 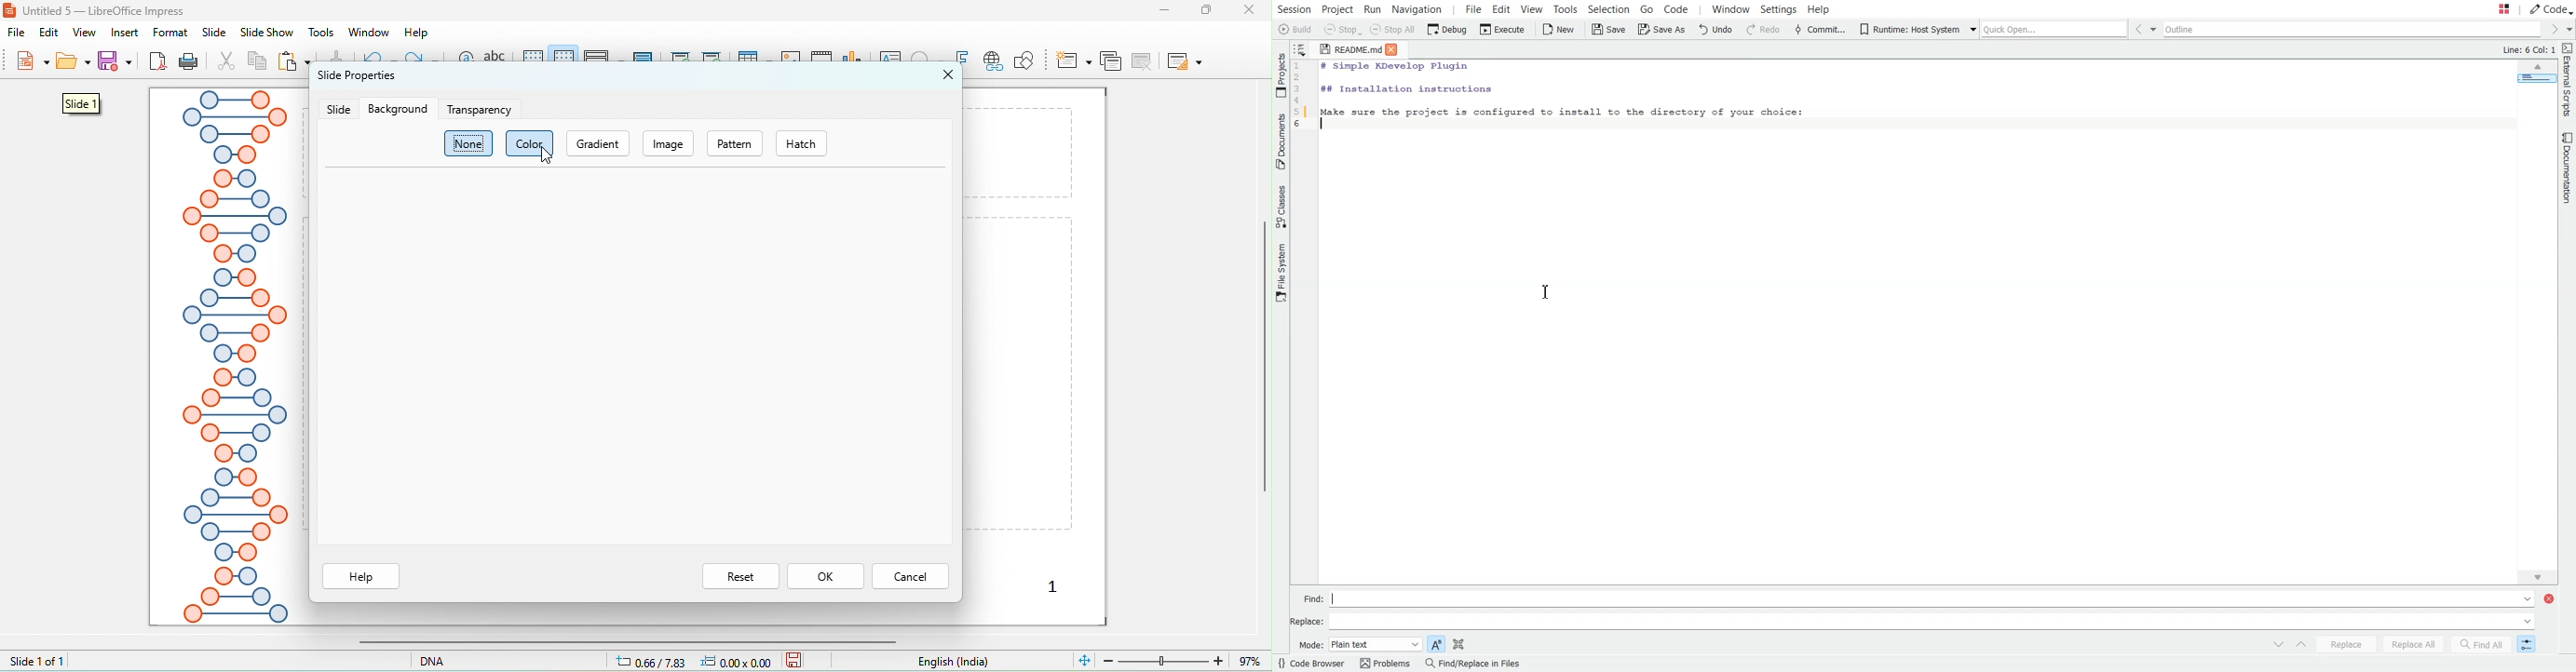 I want to click on cursor position changed, so click(x=698, y=661).